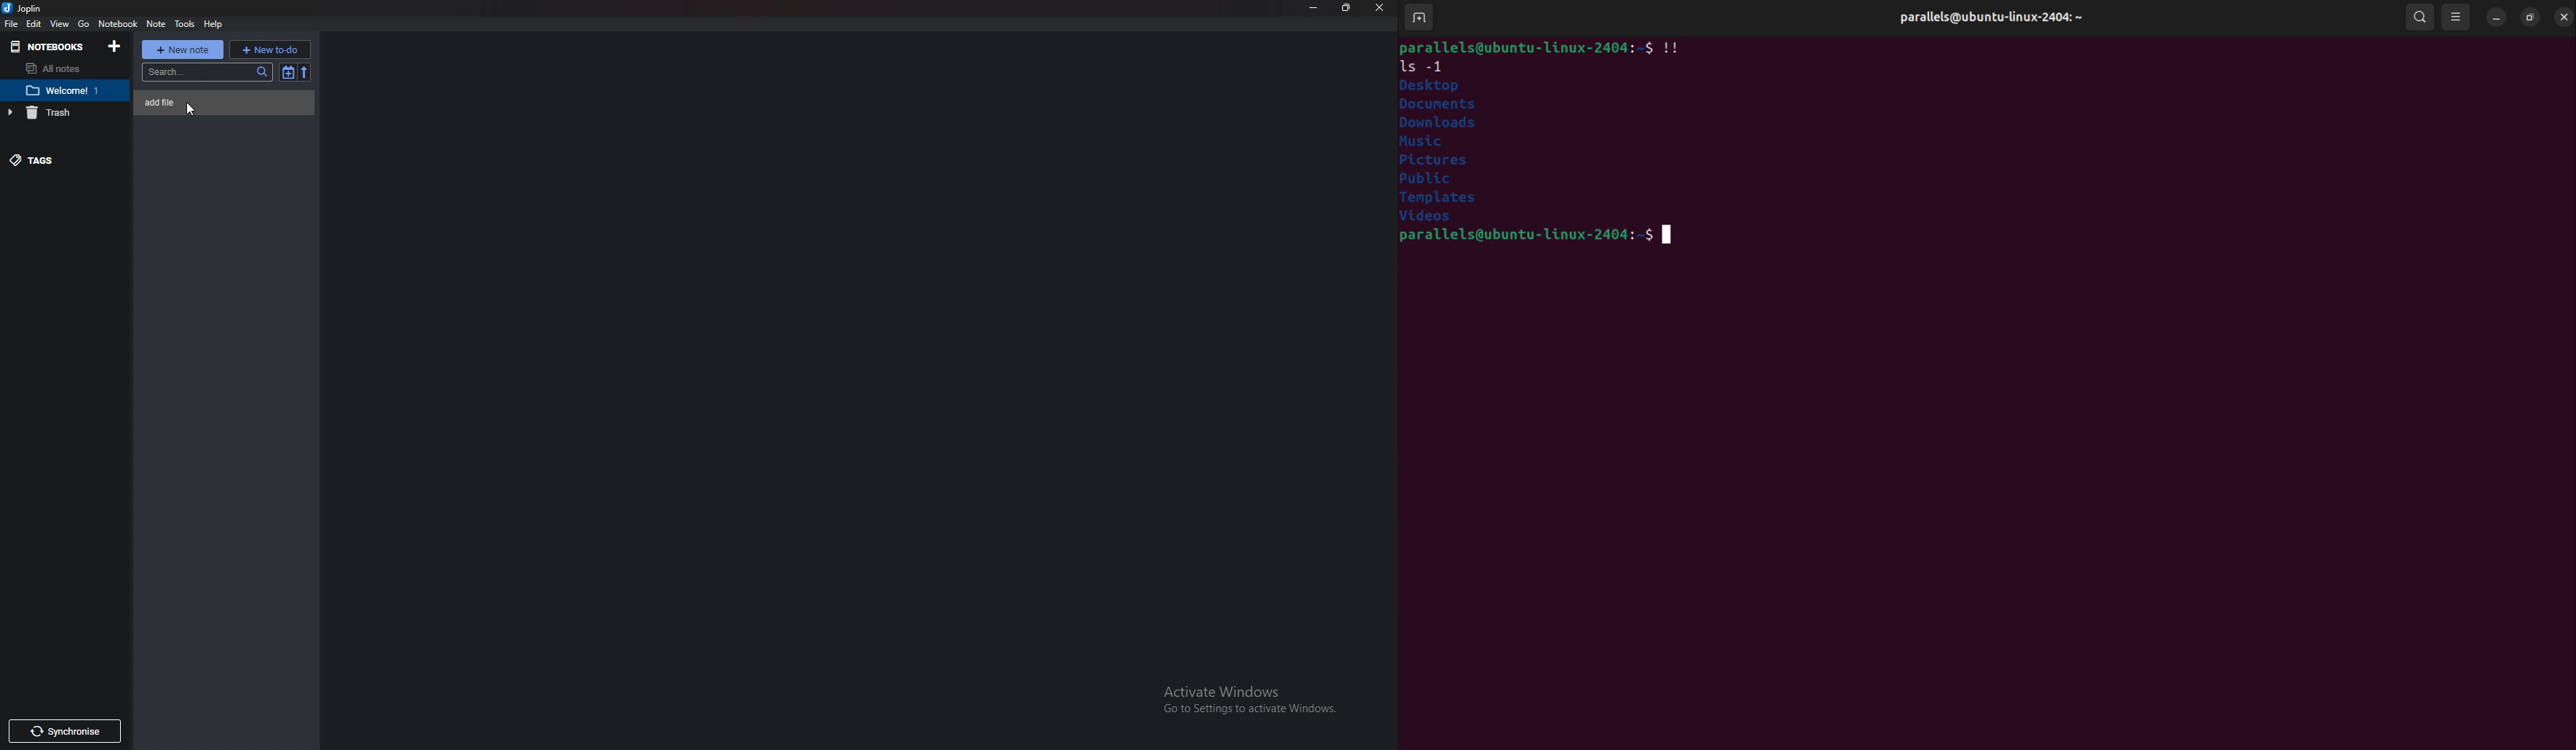 Image resolution: width=2576 pixels, height=756 pixels. What do you see at coordinates (117, 45) in the screenshot?
I see `Add notebooks` at bounding box center [117, 45].